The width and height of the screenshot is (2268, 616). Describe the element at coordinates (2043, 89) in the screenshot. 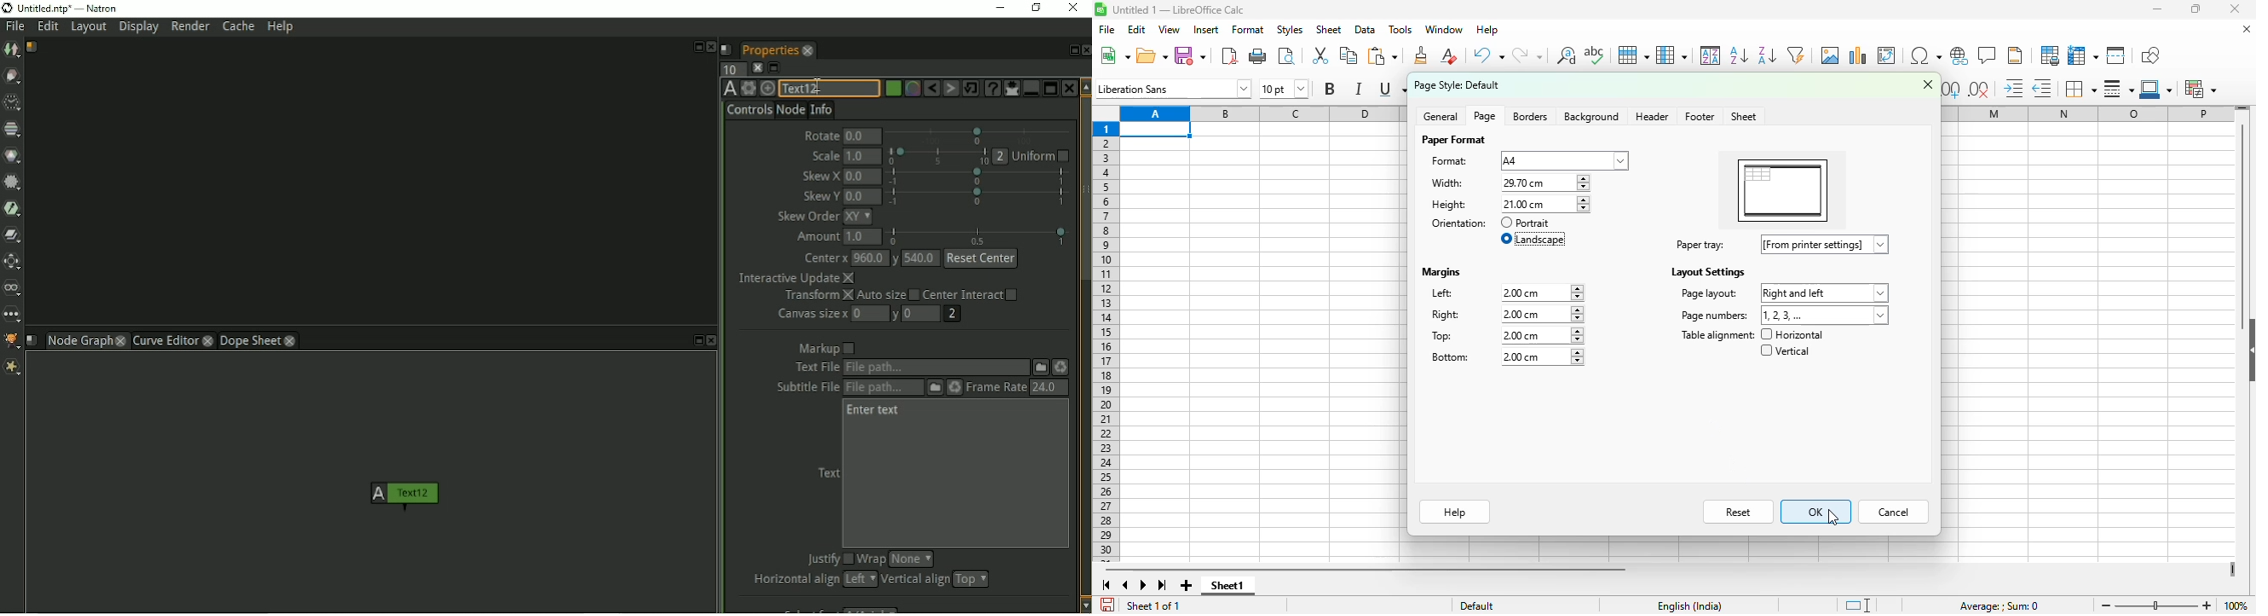

I see `decrease indent` at that location.